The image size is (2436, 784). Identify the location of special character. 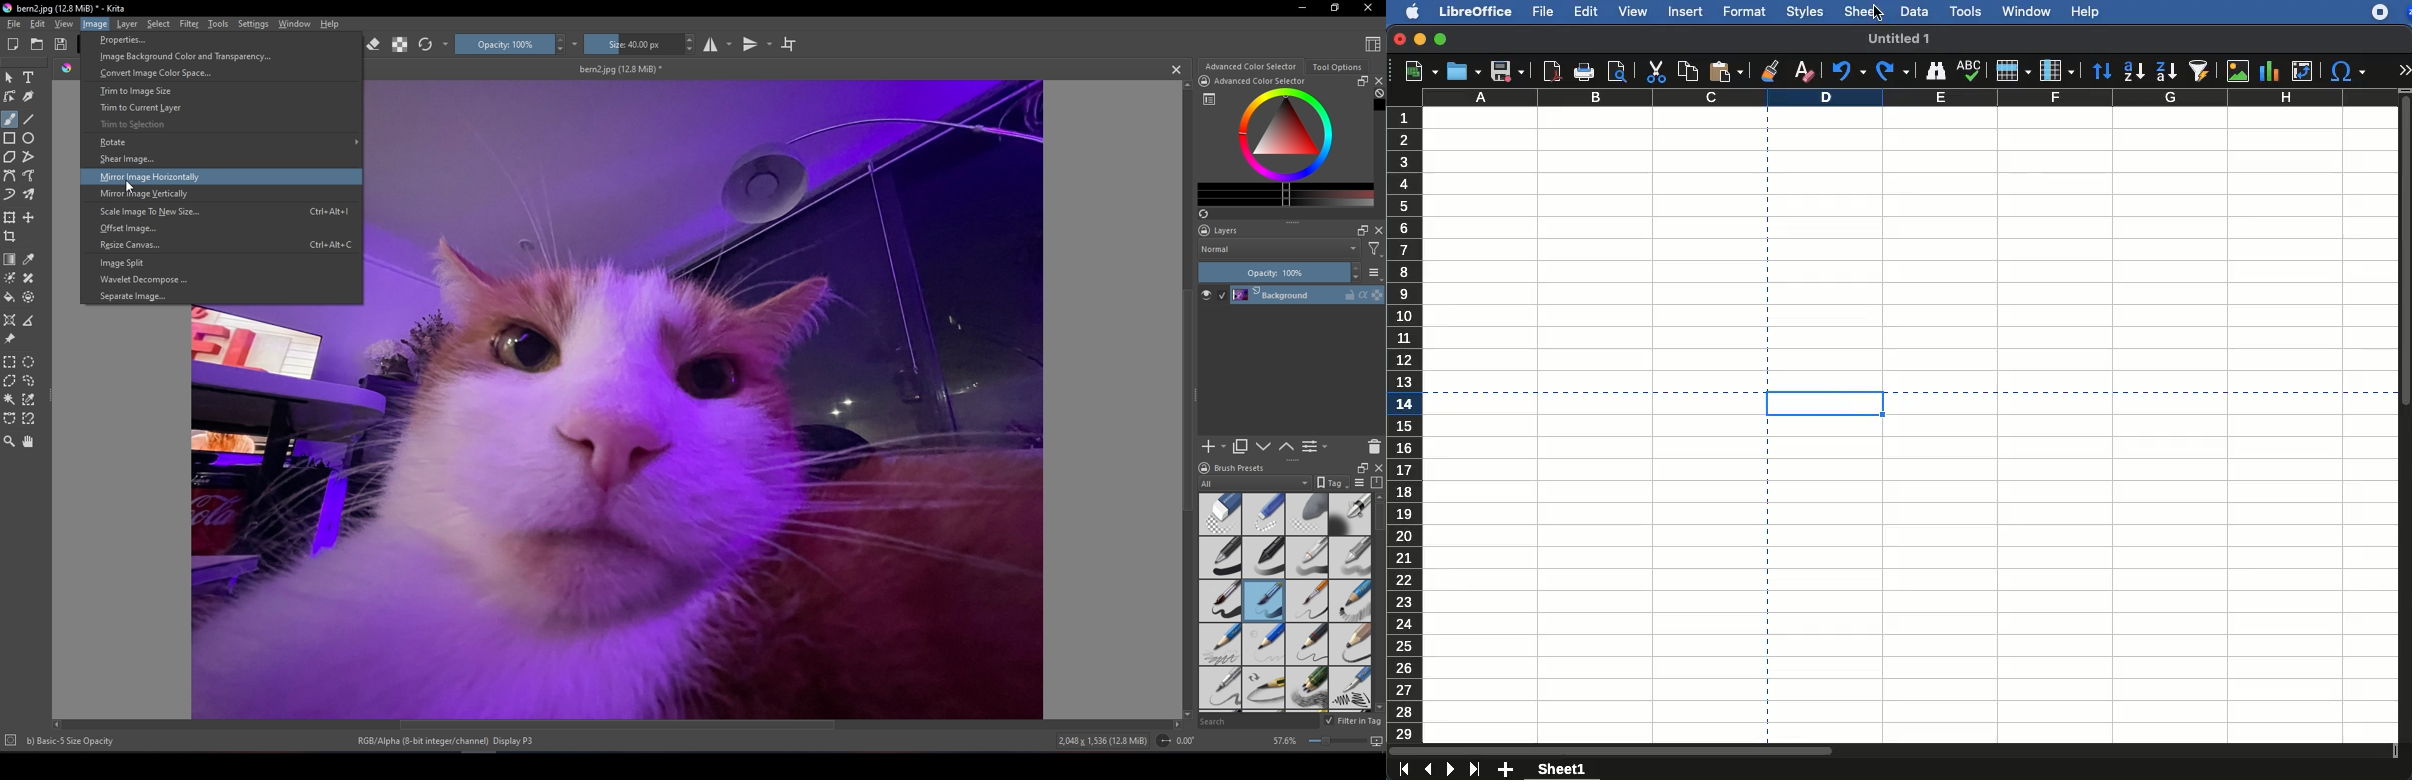
(2348, 71).